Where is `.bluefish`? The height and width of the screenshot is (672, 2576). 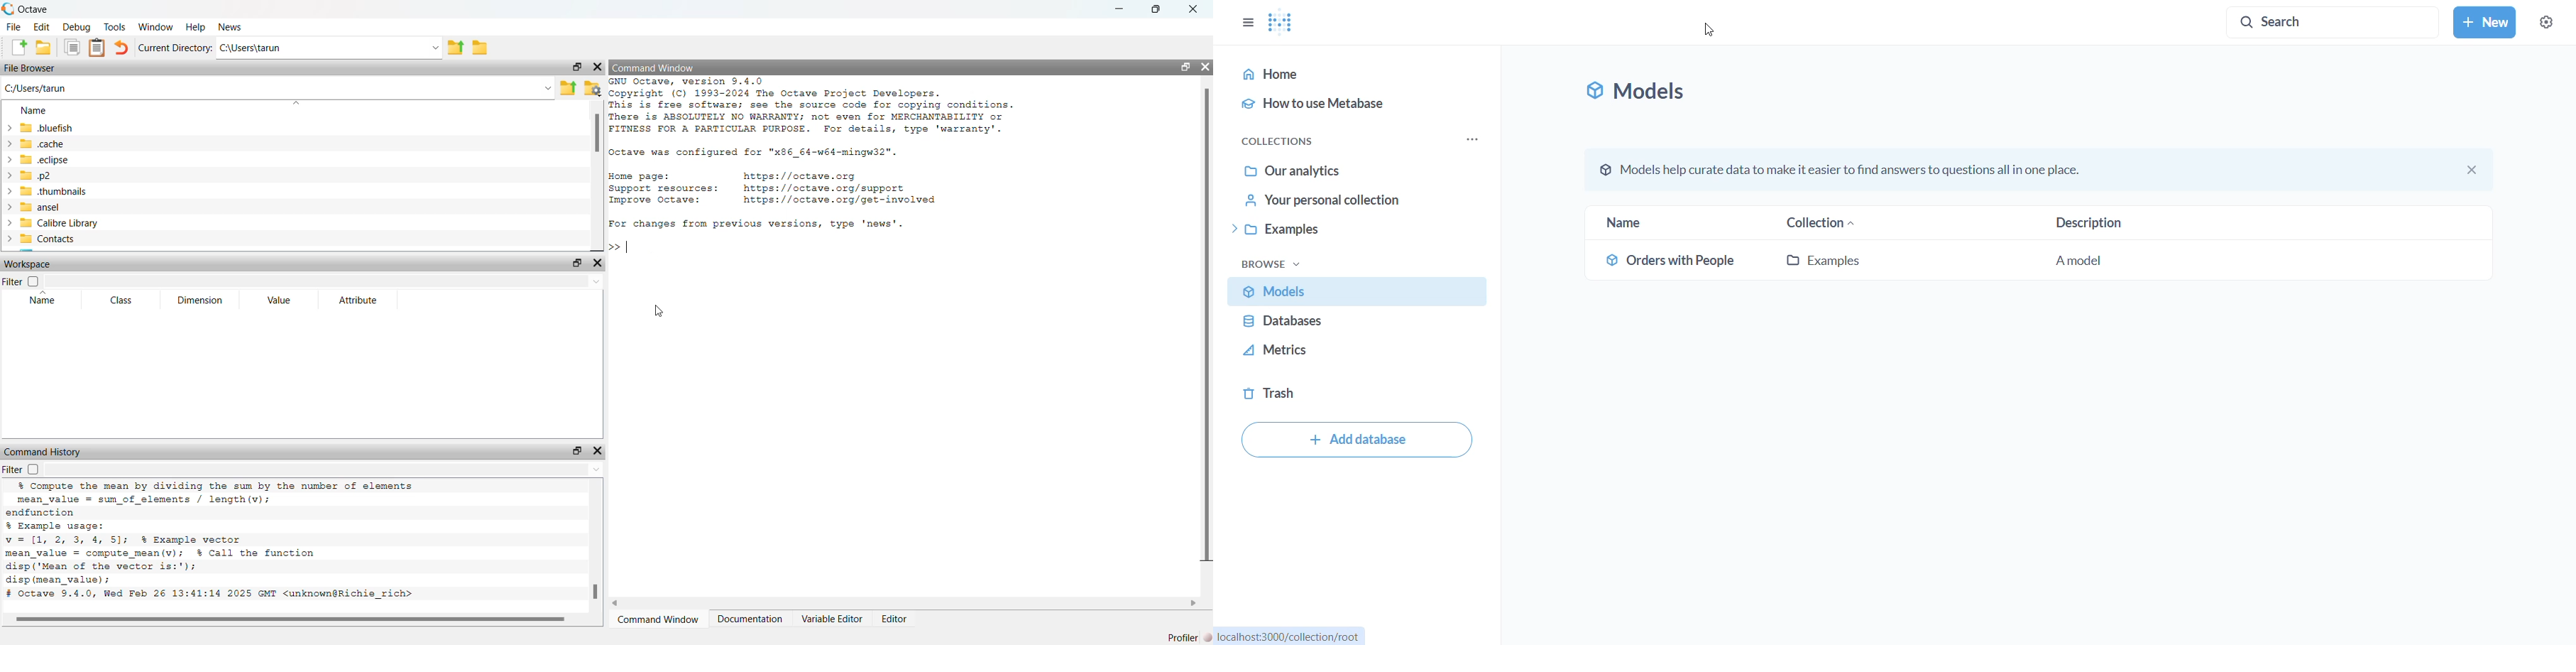
.bluefish is located at coordinates (47, 128).